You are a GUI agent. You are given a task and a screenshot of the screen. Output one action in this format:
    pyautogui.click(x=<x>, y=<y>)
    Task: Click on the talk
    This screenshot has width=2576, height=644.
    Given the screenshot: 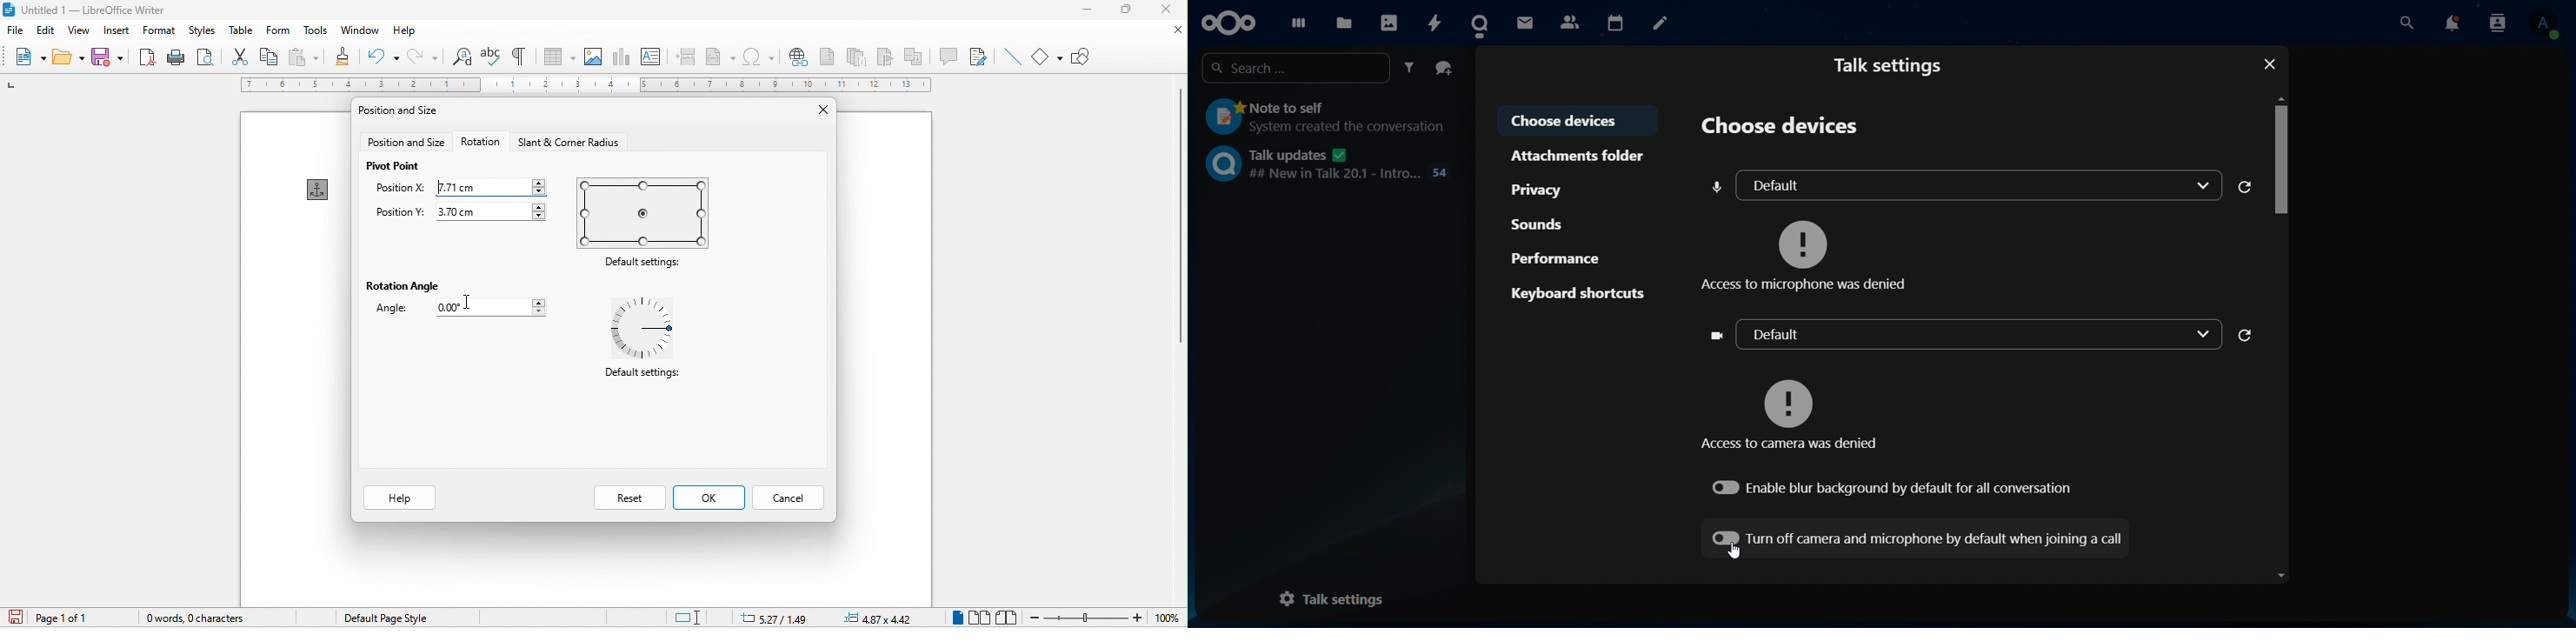 What is the action you would take?
    pyautogui.click(x=1480, y=23)
    